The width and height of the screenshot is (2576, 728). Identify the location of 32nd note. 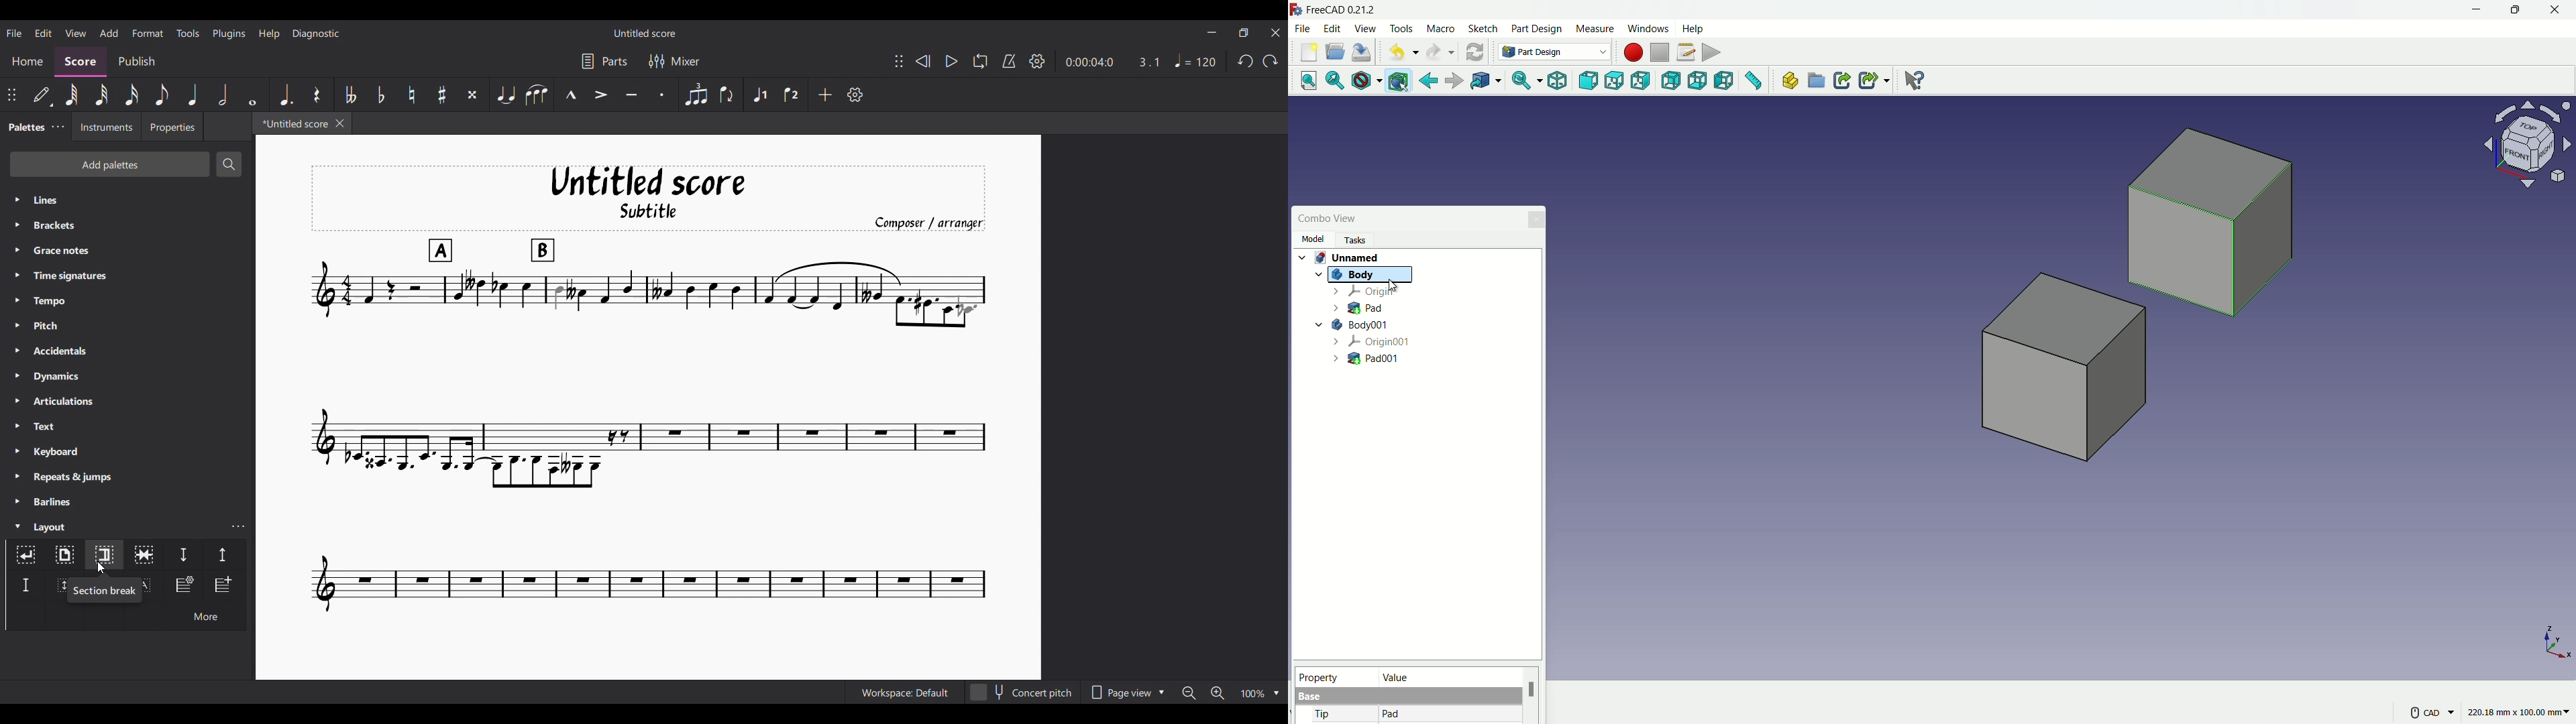
(101, 95).